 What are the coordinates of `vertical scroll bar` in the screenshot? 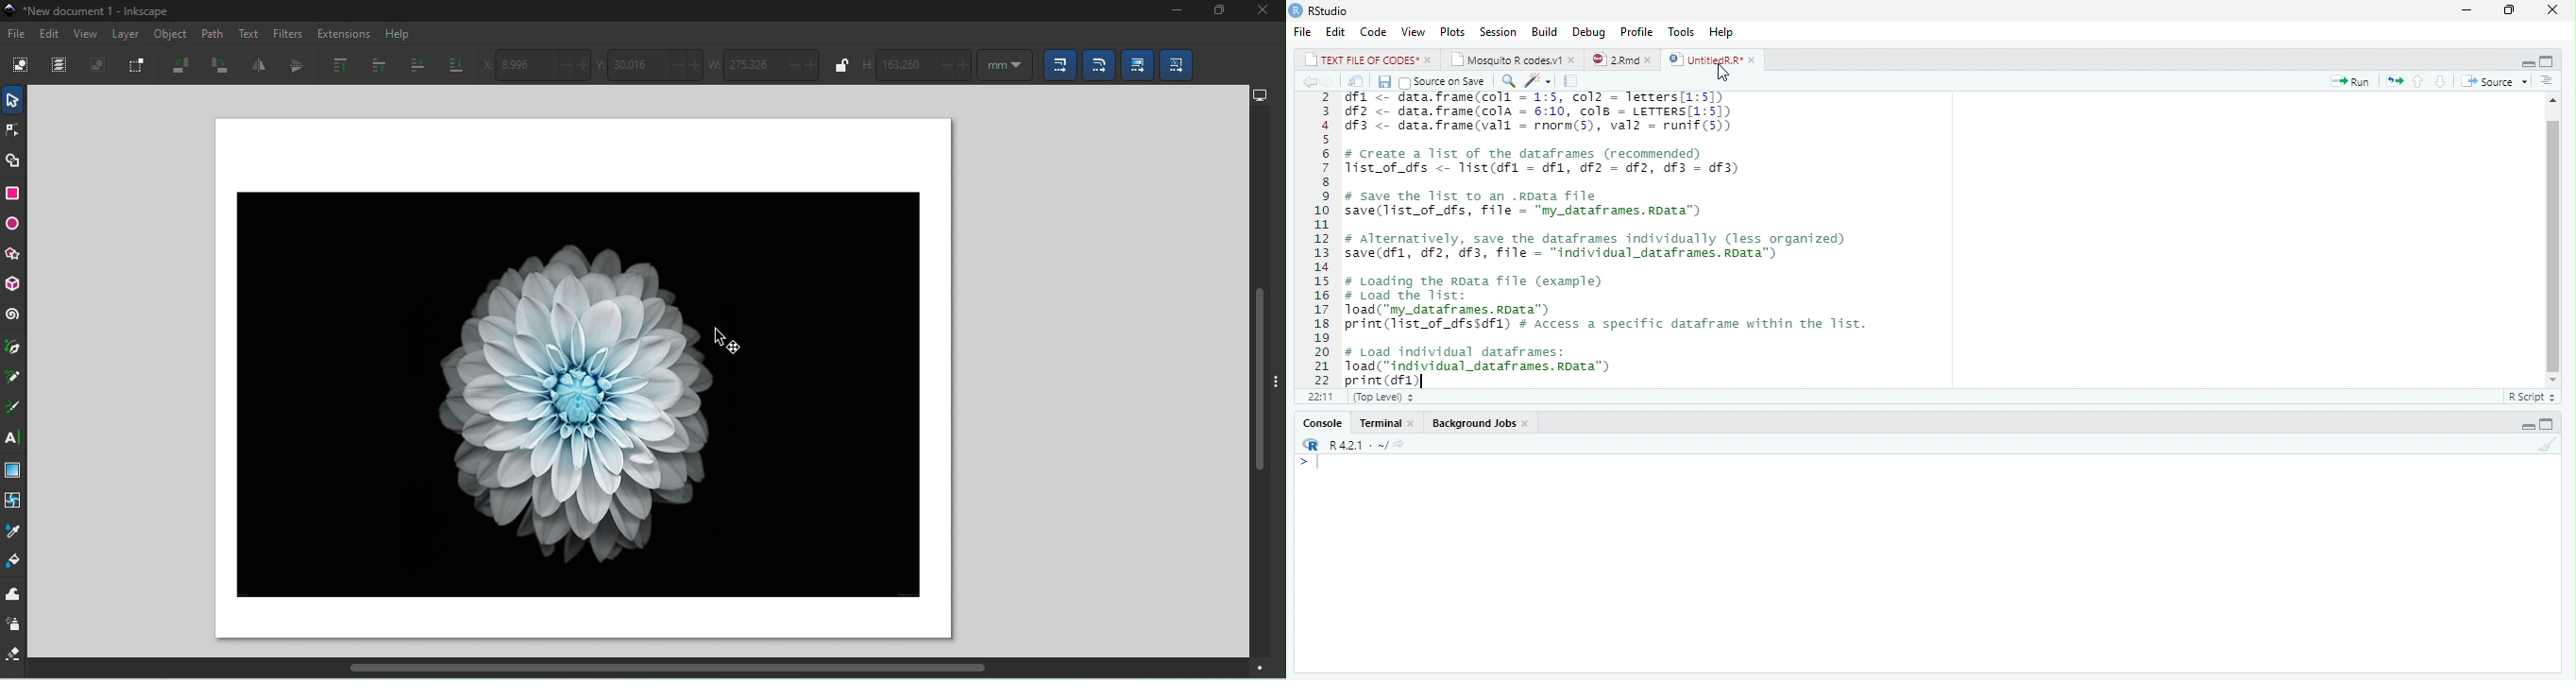 It's located at (2548, 242).